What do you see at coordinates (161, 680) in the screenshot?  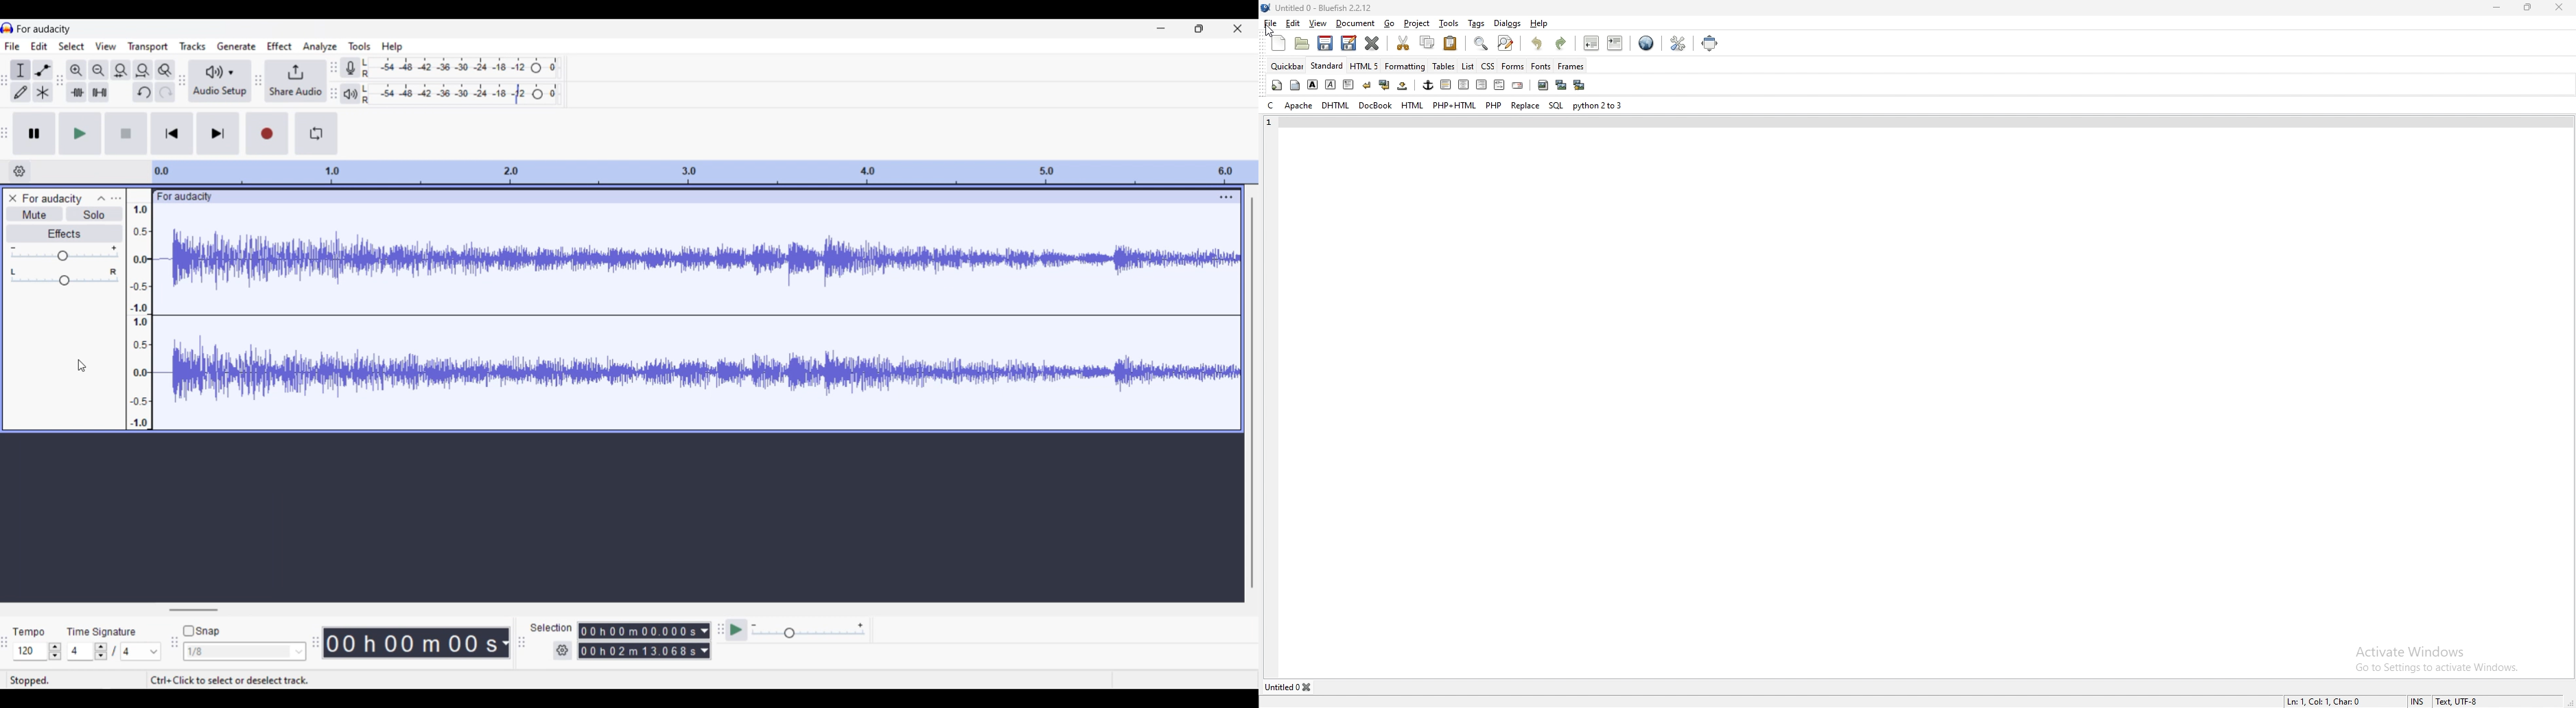 I see `Stopped. Ctrl+Click to select or deselect track.` at bounding box center [161, 680].